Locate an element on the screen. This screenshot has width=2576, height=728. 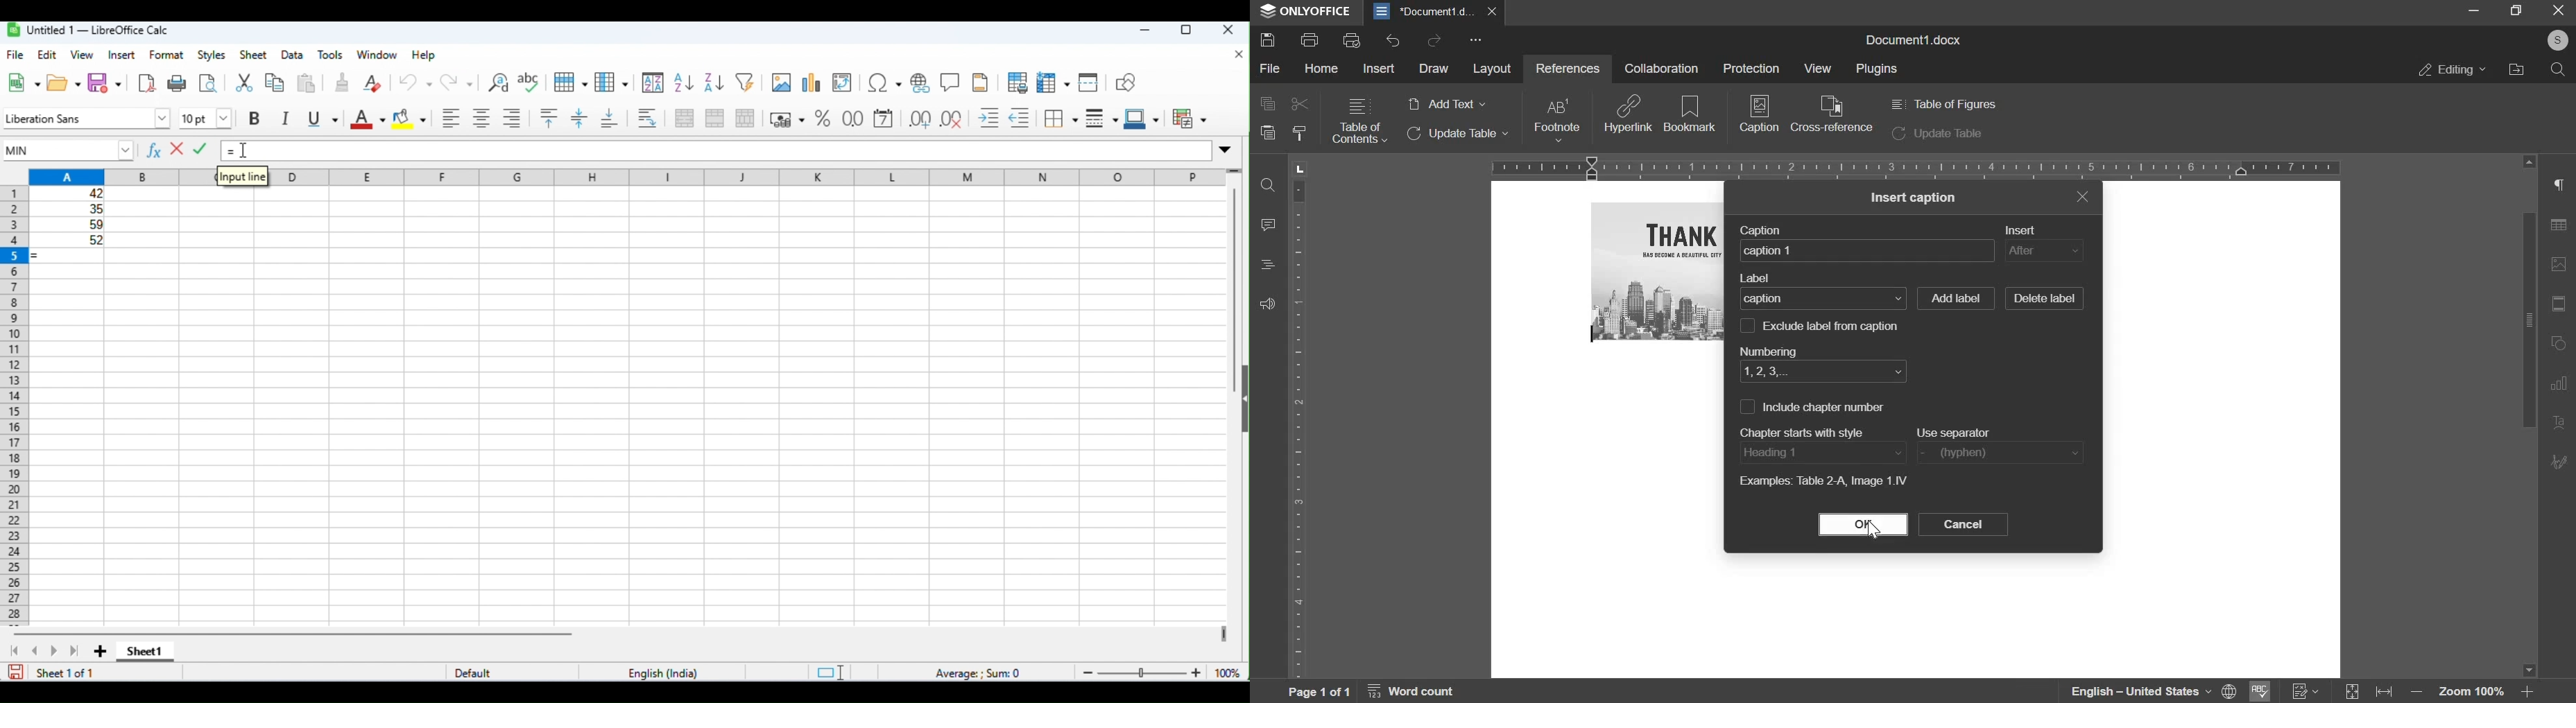
decrease indent is located at coordinates (1020, 118).